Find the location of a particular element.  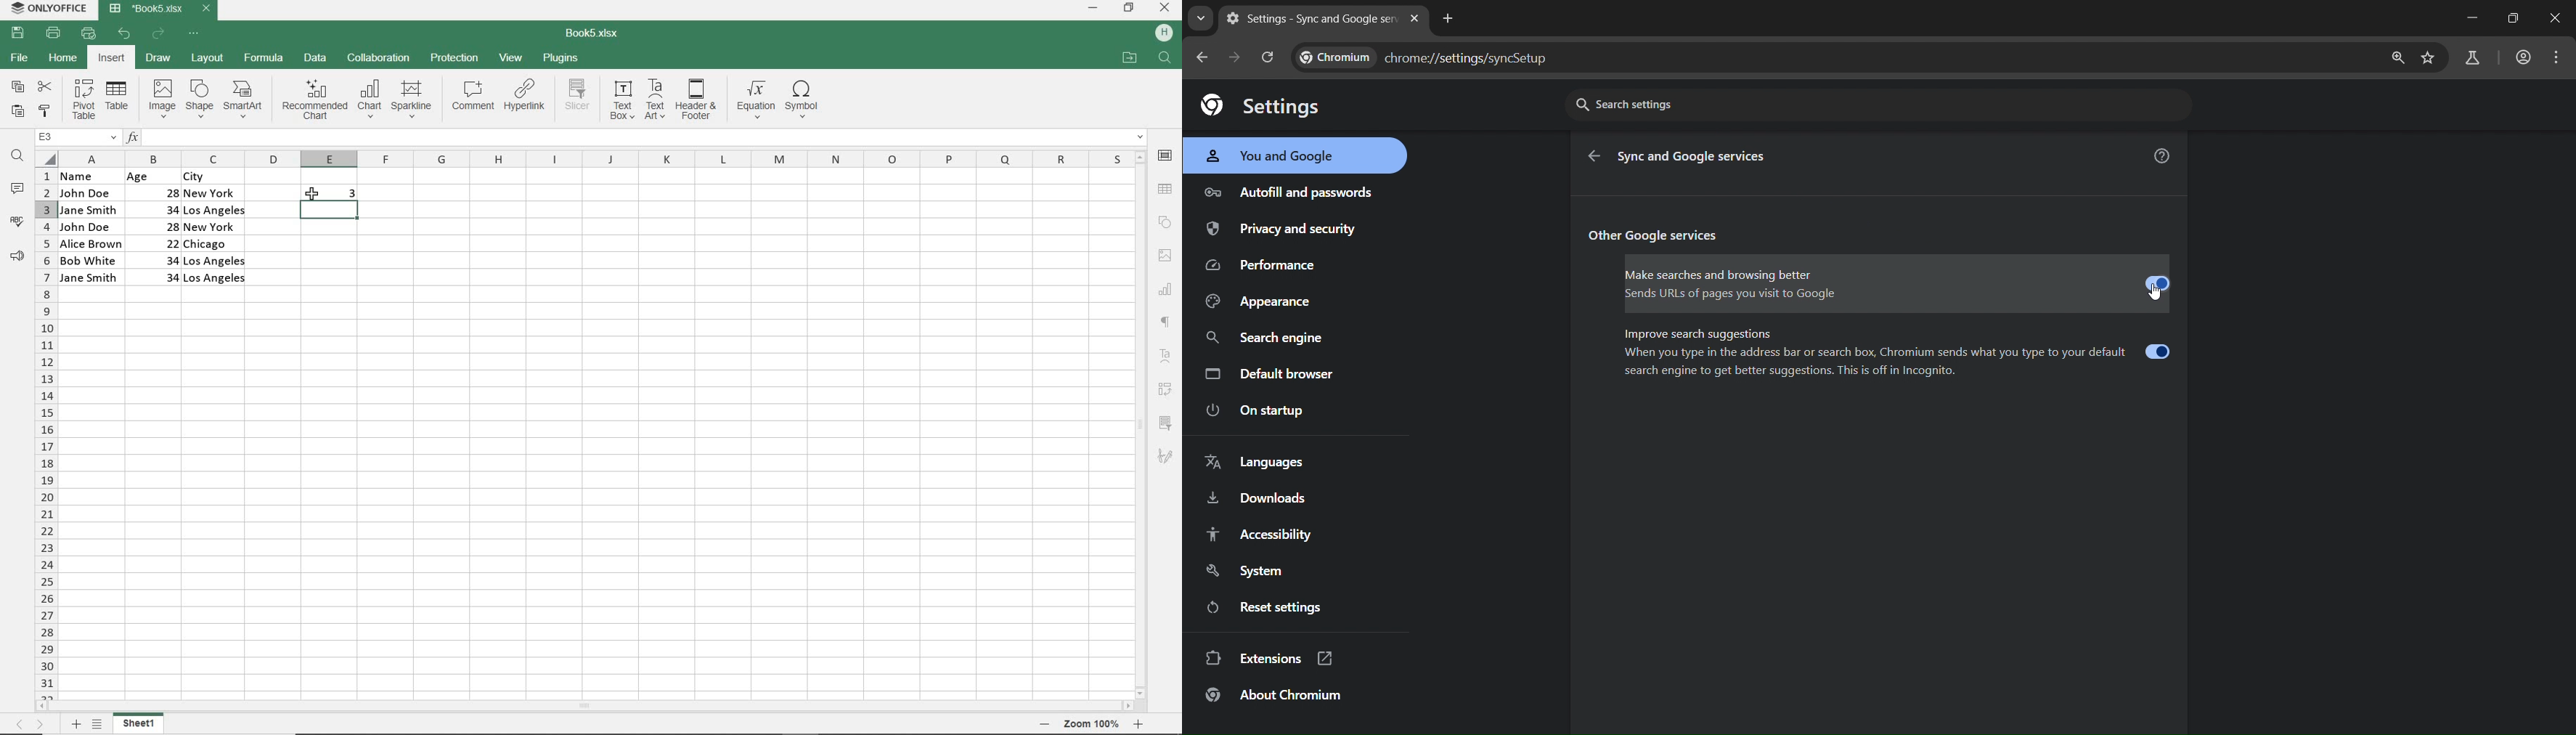

you and google is located at coordinates (1279, 155).